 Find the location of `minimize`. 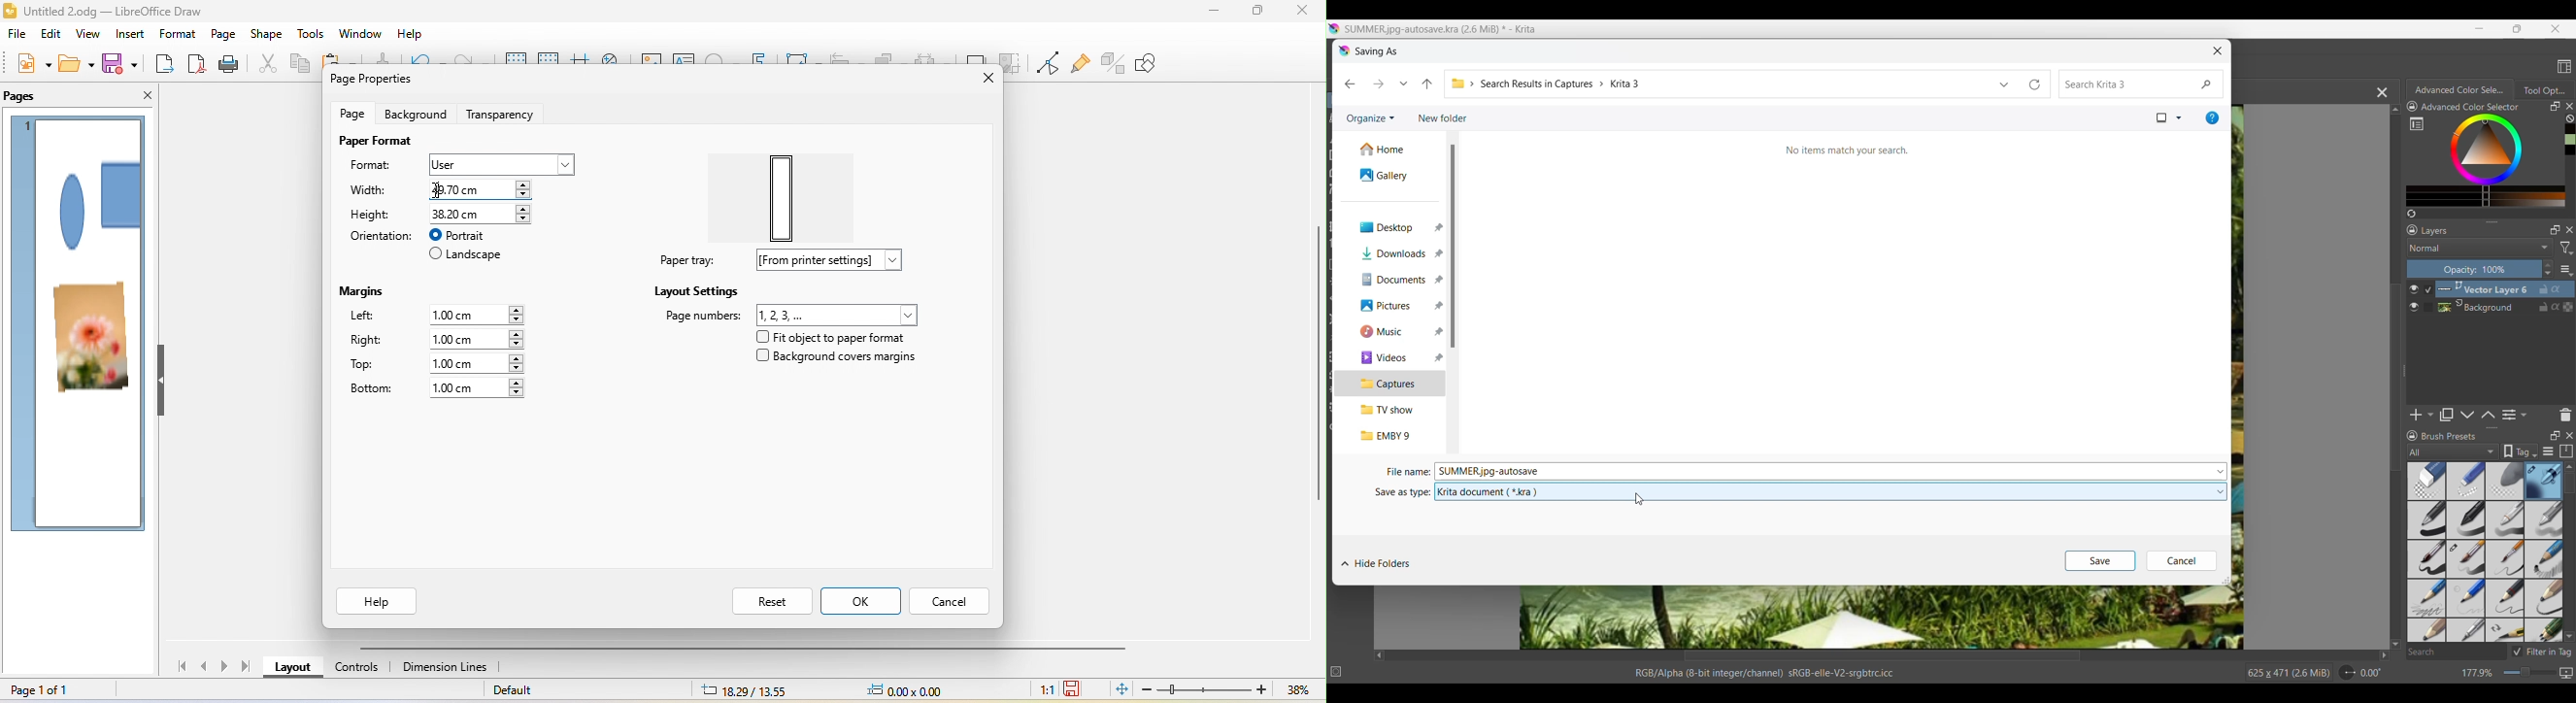

minimize is located at coordinates (1209, 15).